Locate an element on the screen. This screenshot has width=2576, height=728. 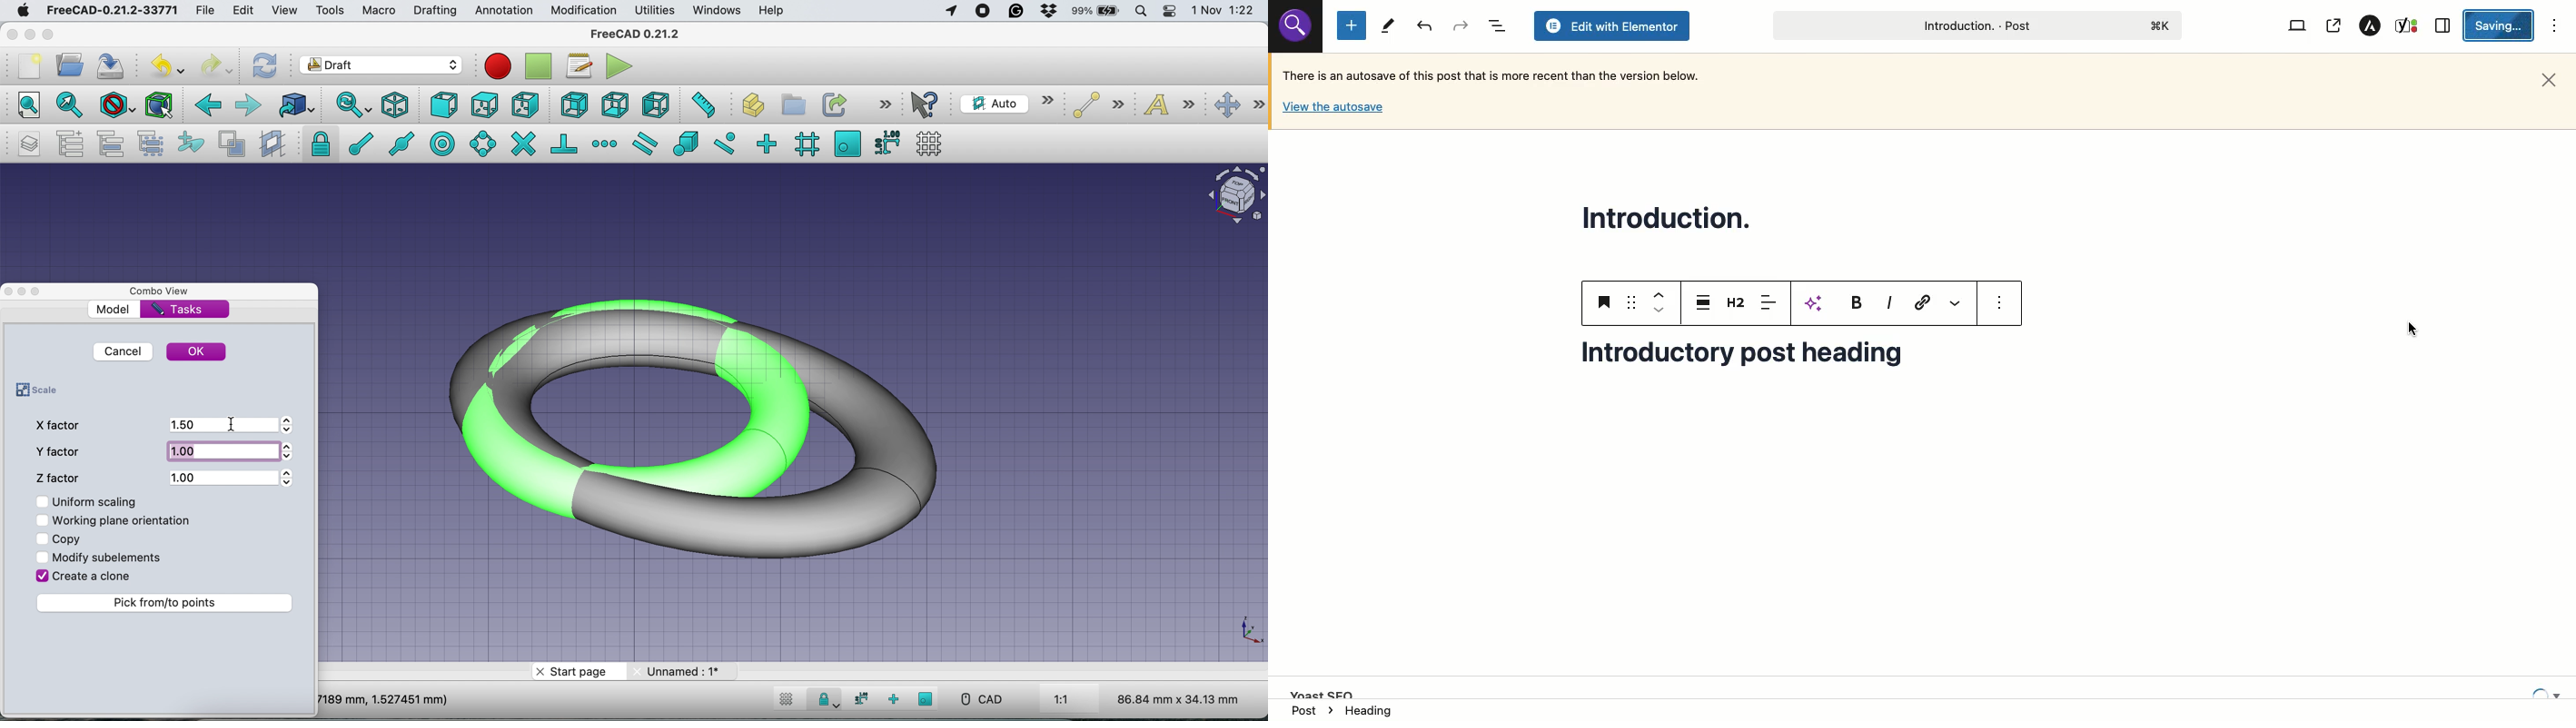
Post is located at coordinates (1975, 25).